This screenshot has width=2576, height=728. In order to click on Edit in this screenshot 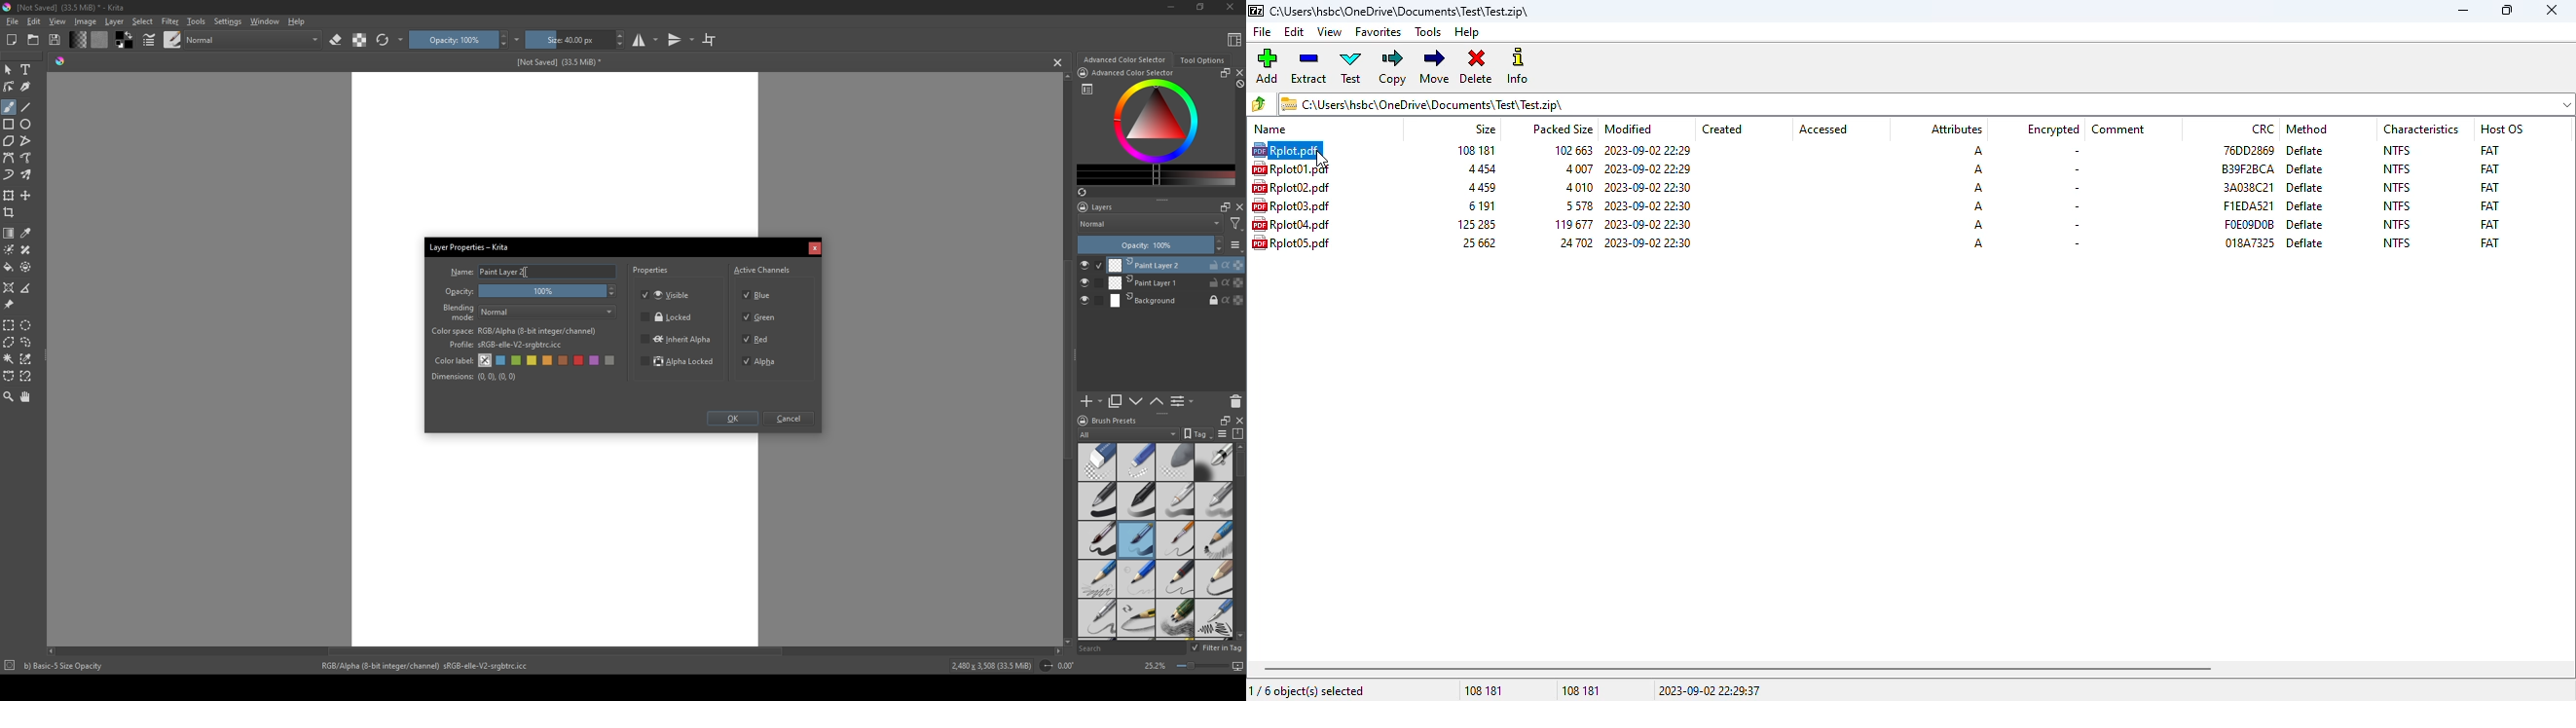, I will do `click(33, 21)`.